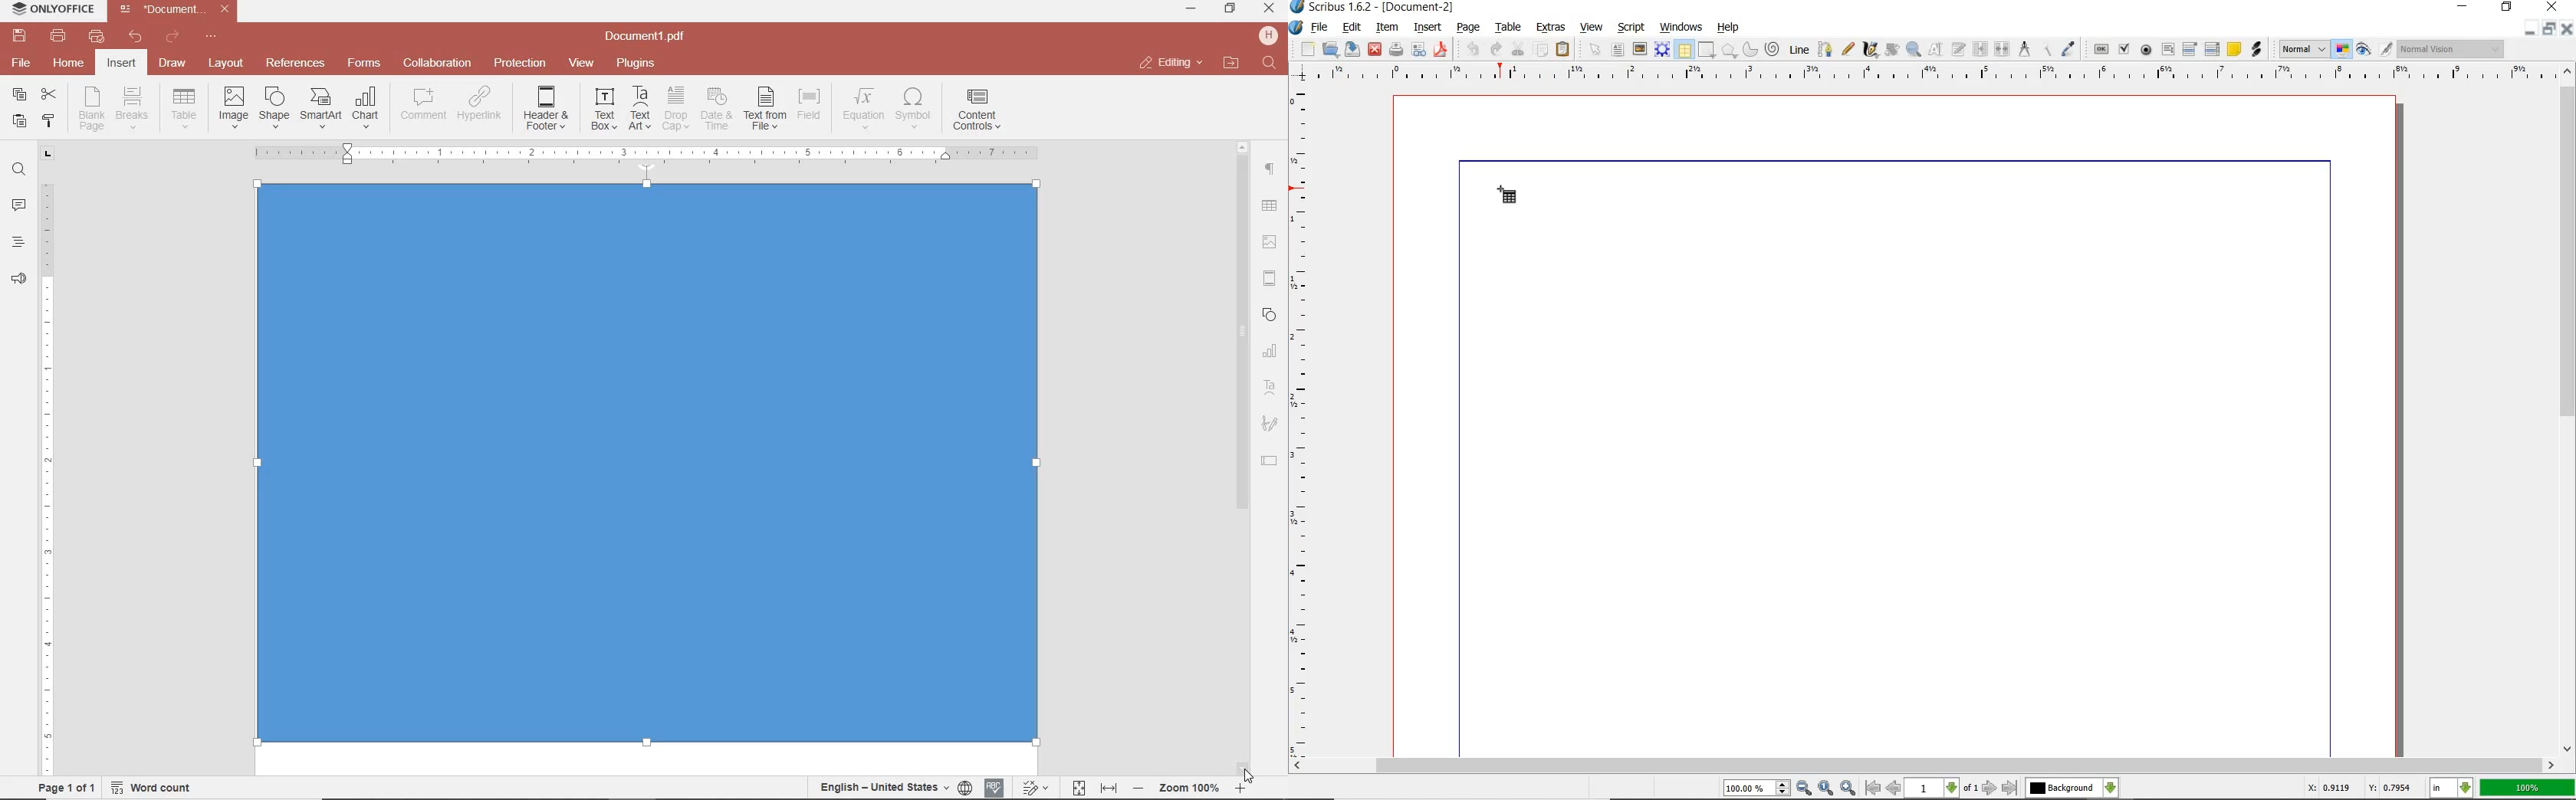 The image size is (2576, 812). I want to click on preview mode, so click(2361, 51).